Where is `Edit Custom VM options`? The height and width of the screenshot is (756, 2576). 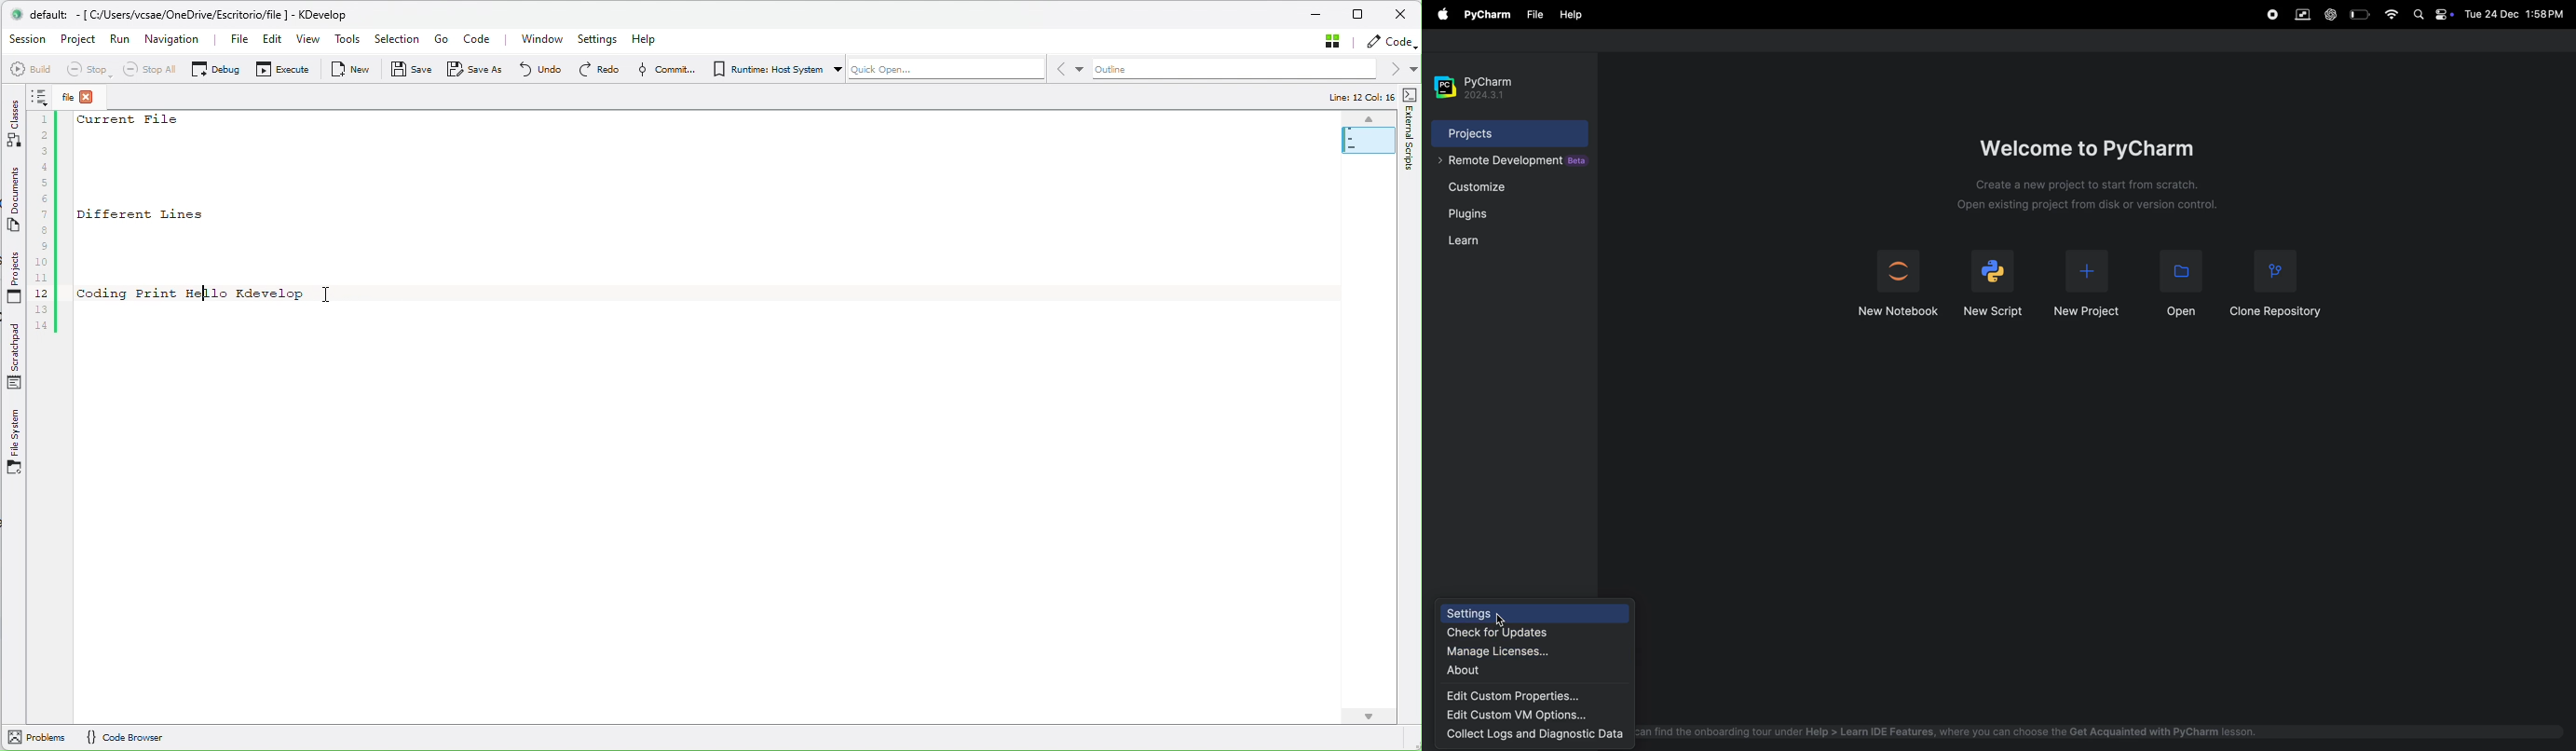 Edit Custom VM options is located at coordinates (1518, 715).